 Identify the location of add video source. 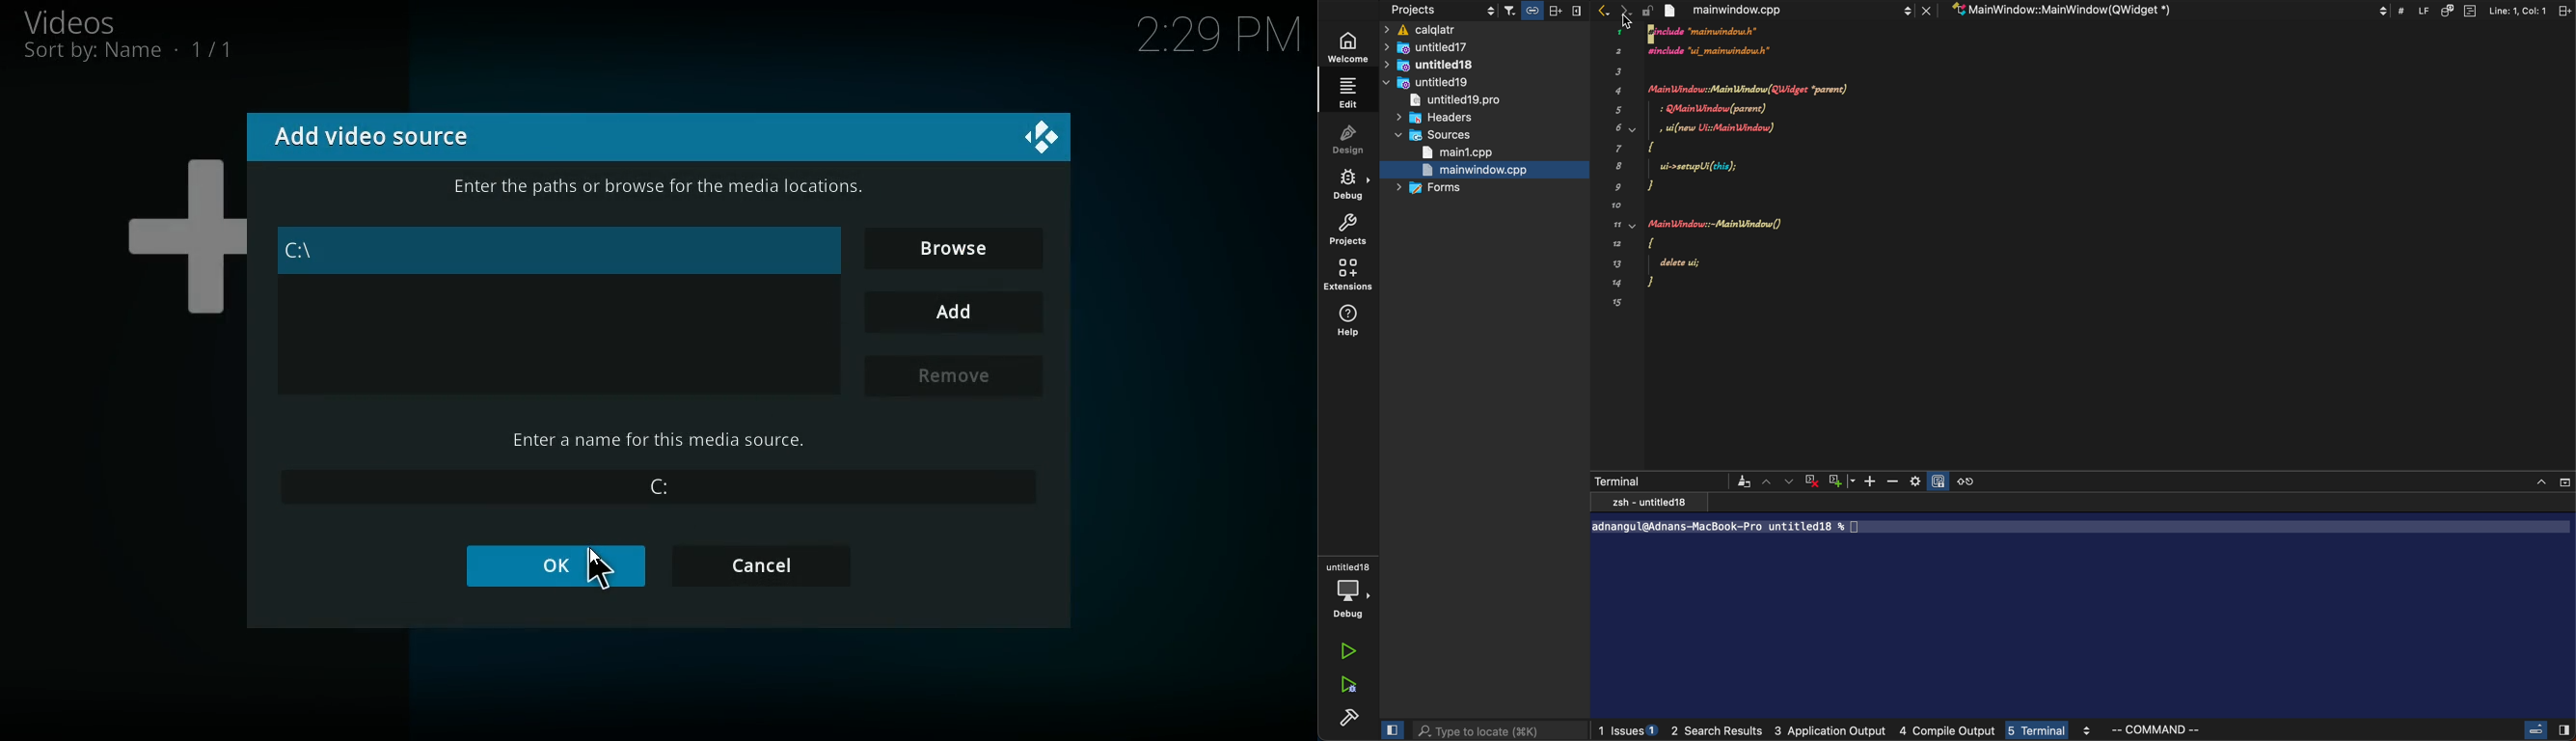
(373, 136).